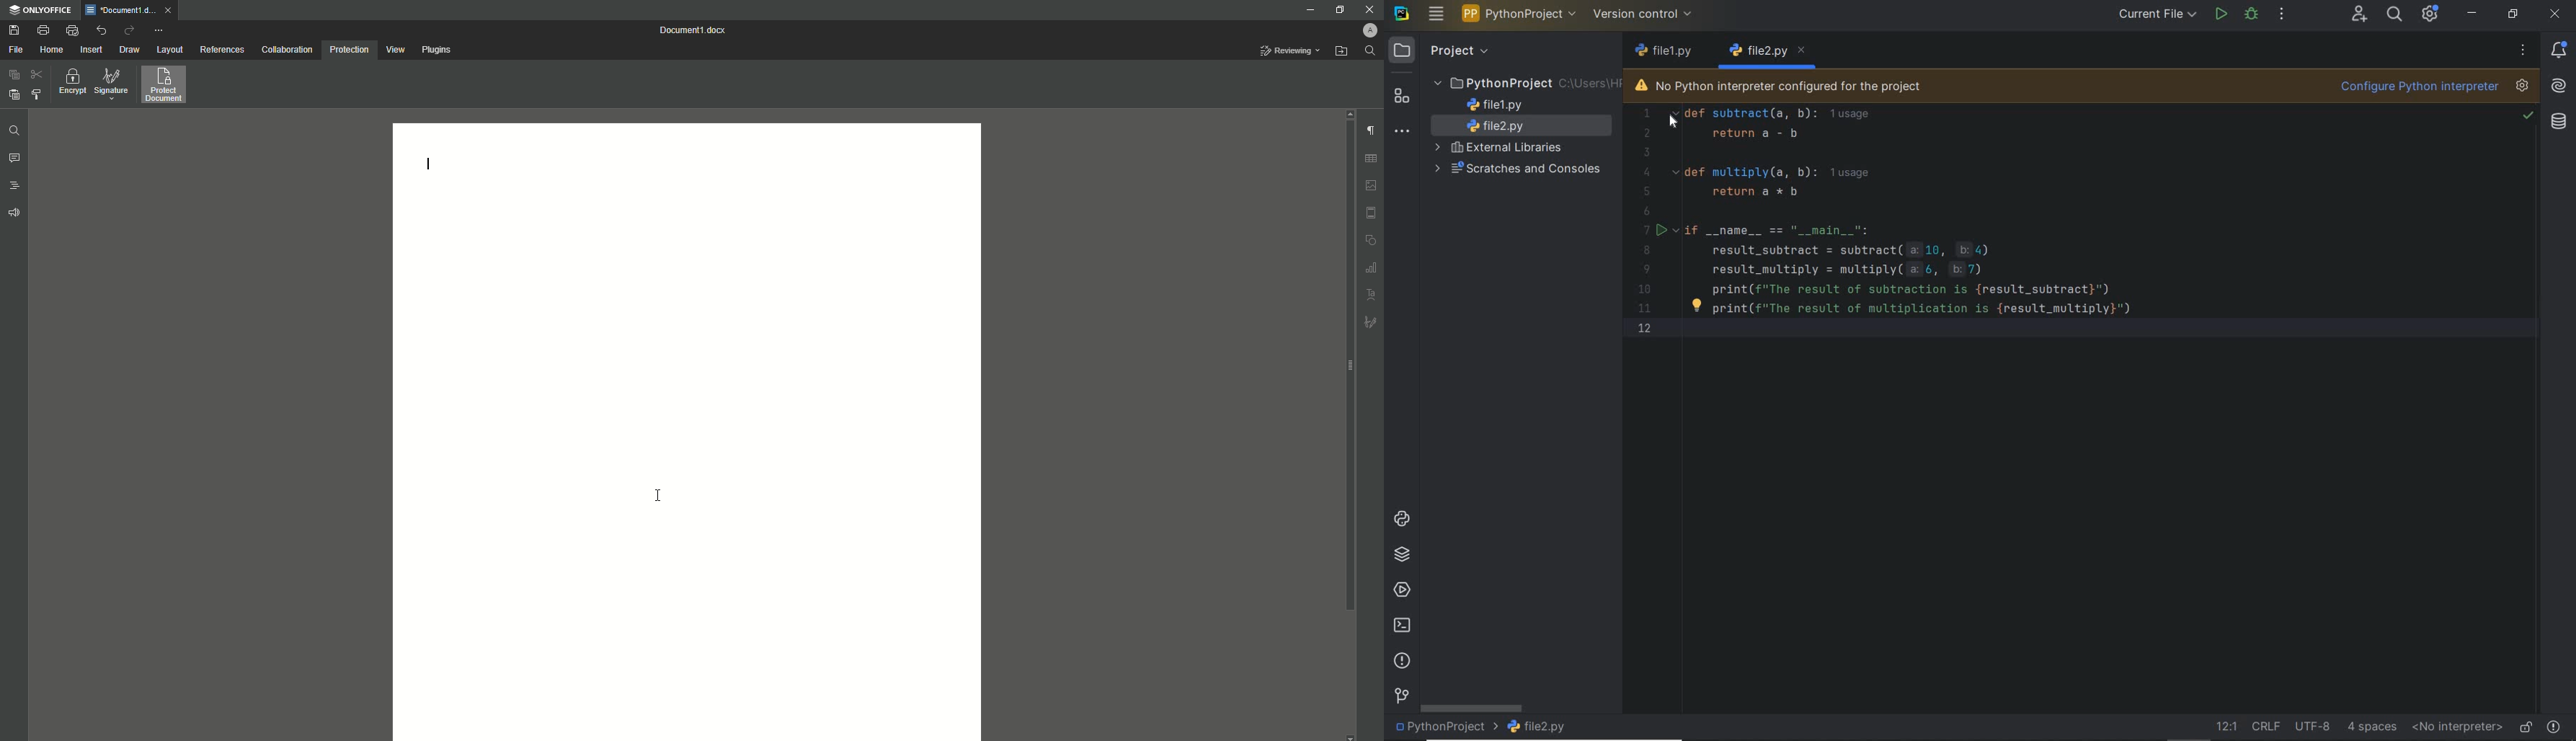 The height and width of the screenshot is (756, 2576). I want to click on Cut, so click(38, 76).